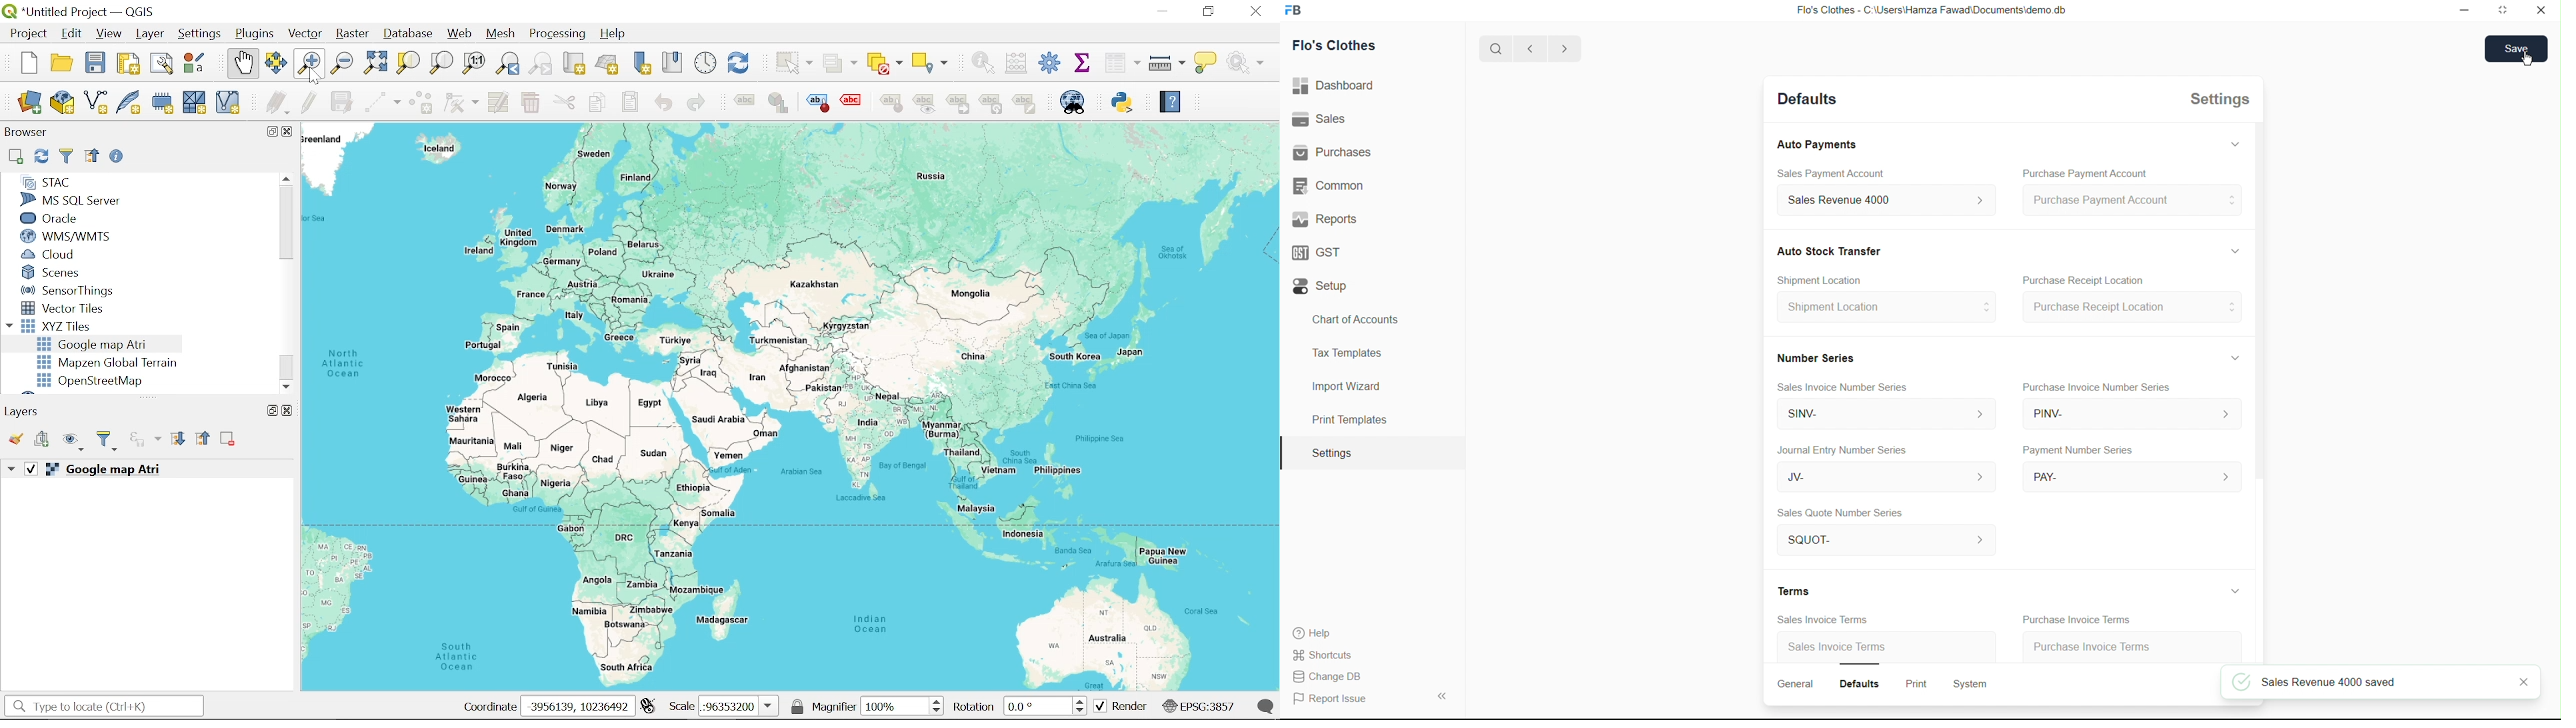  What do you see at coordinates (2234, 250) in the screenshot?
I see `Hide ` at bounding box center [2234, 250].